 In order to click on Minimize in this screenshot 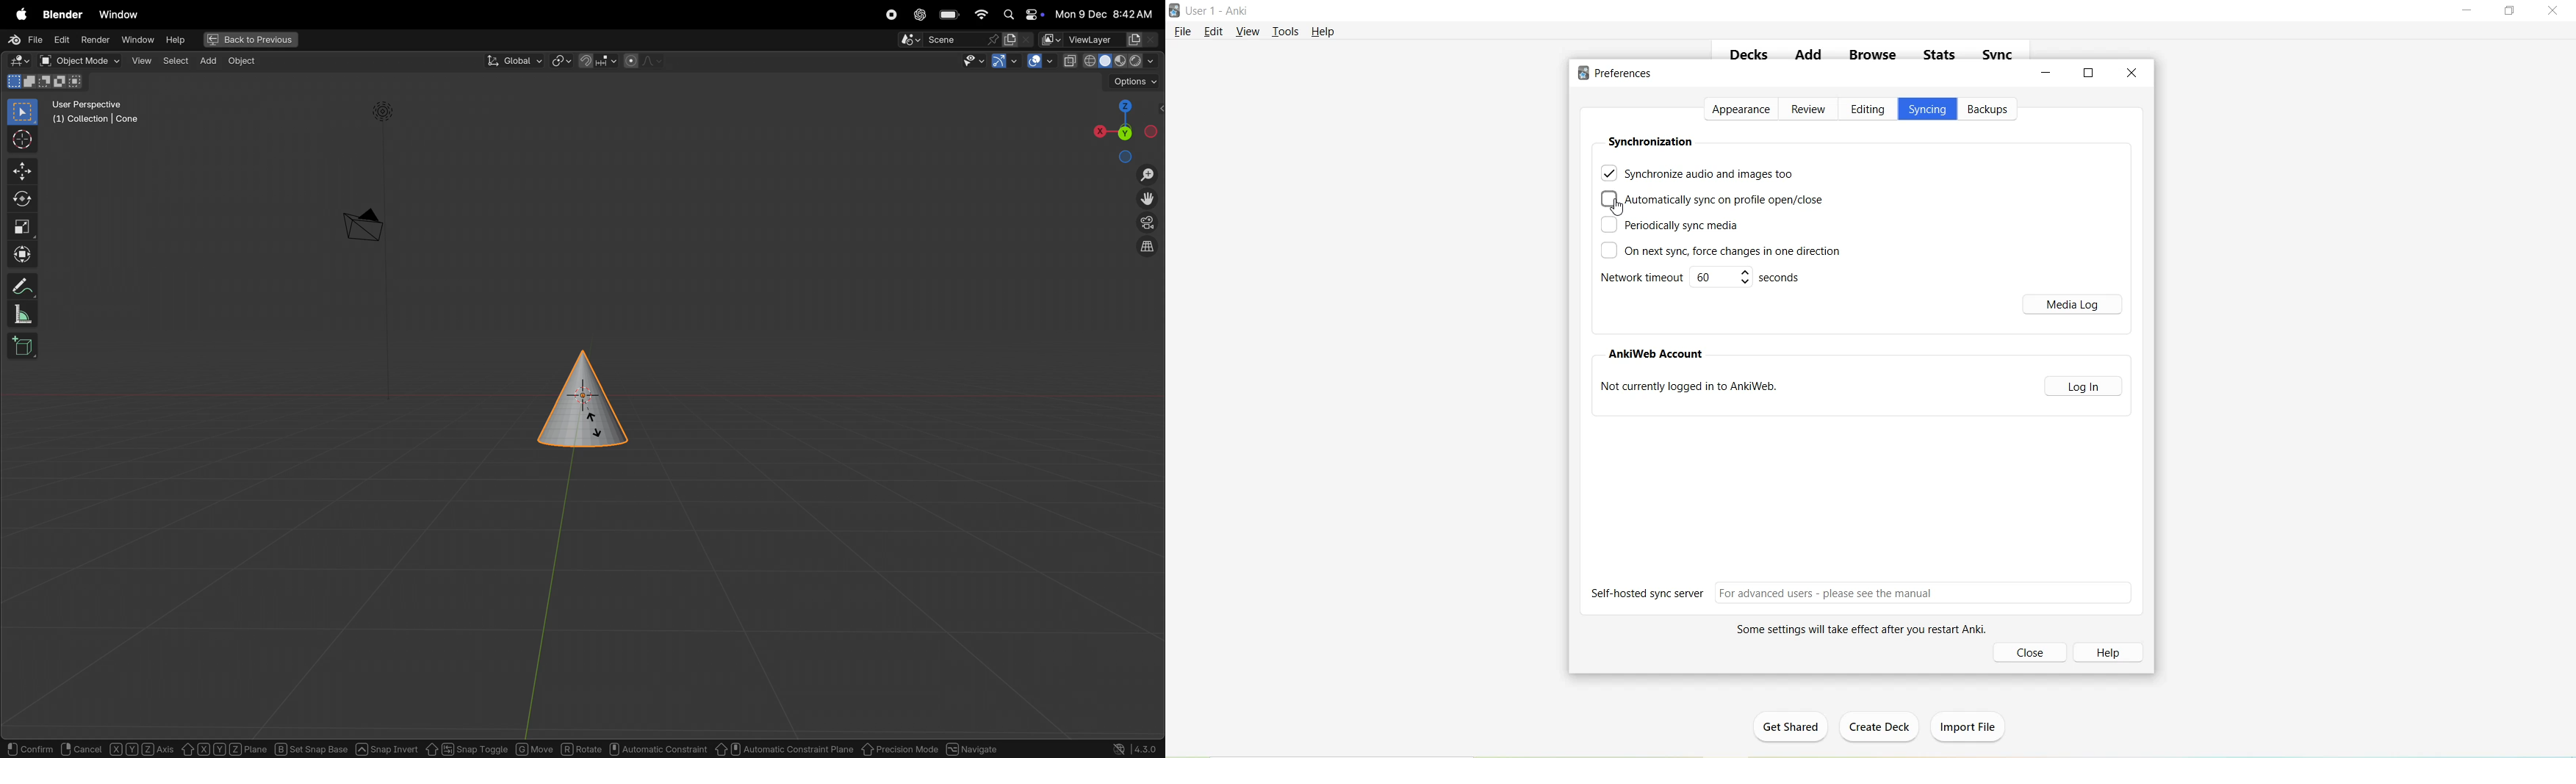, I will do `click(2469, 11)`.